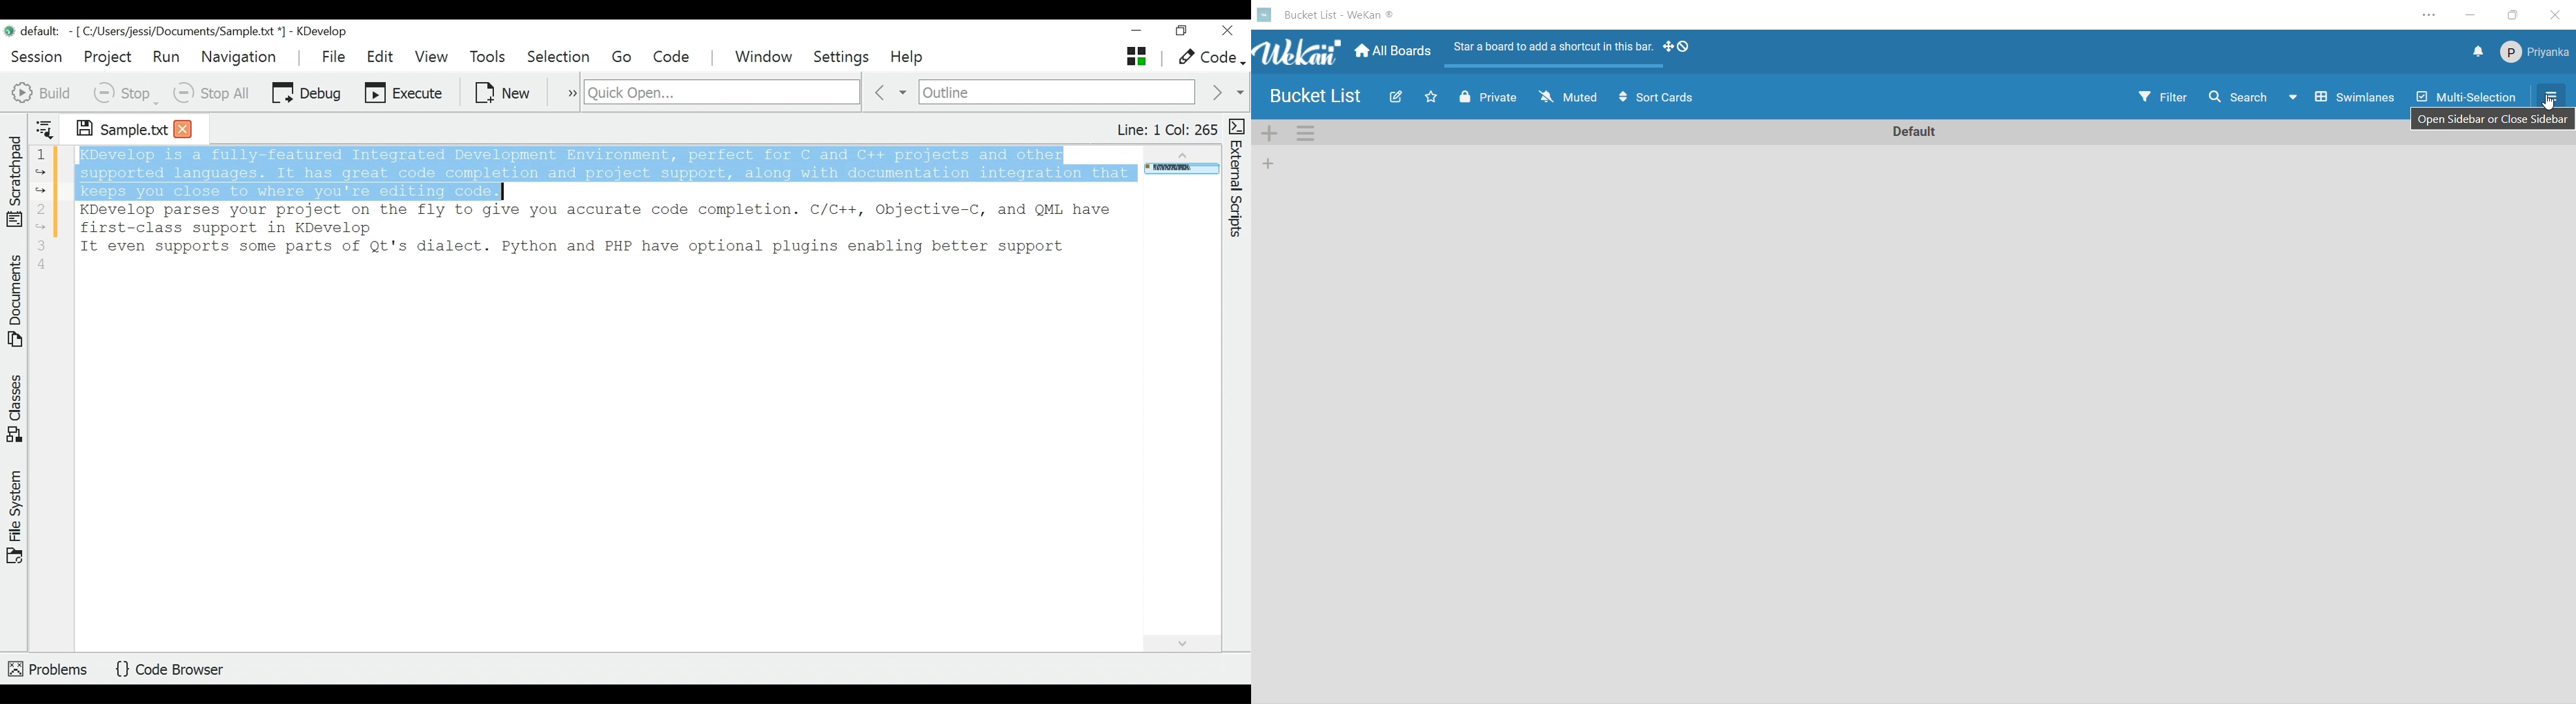 The height and width of the screenshot is (728, 2576). What do you see at coordinates (2478, 51) in the screenshot?
I see `notifications` at bounding box center [2478, 51].